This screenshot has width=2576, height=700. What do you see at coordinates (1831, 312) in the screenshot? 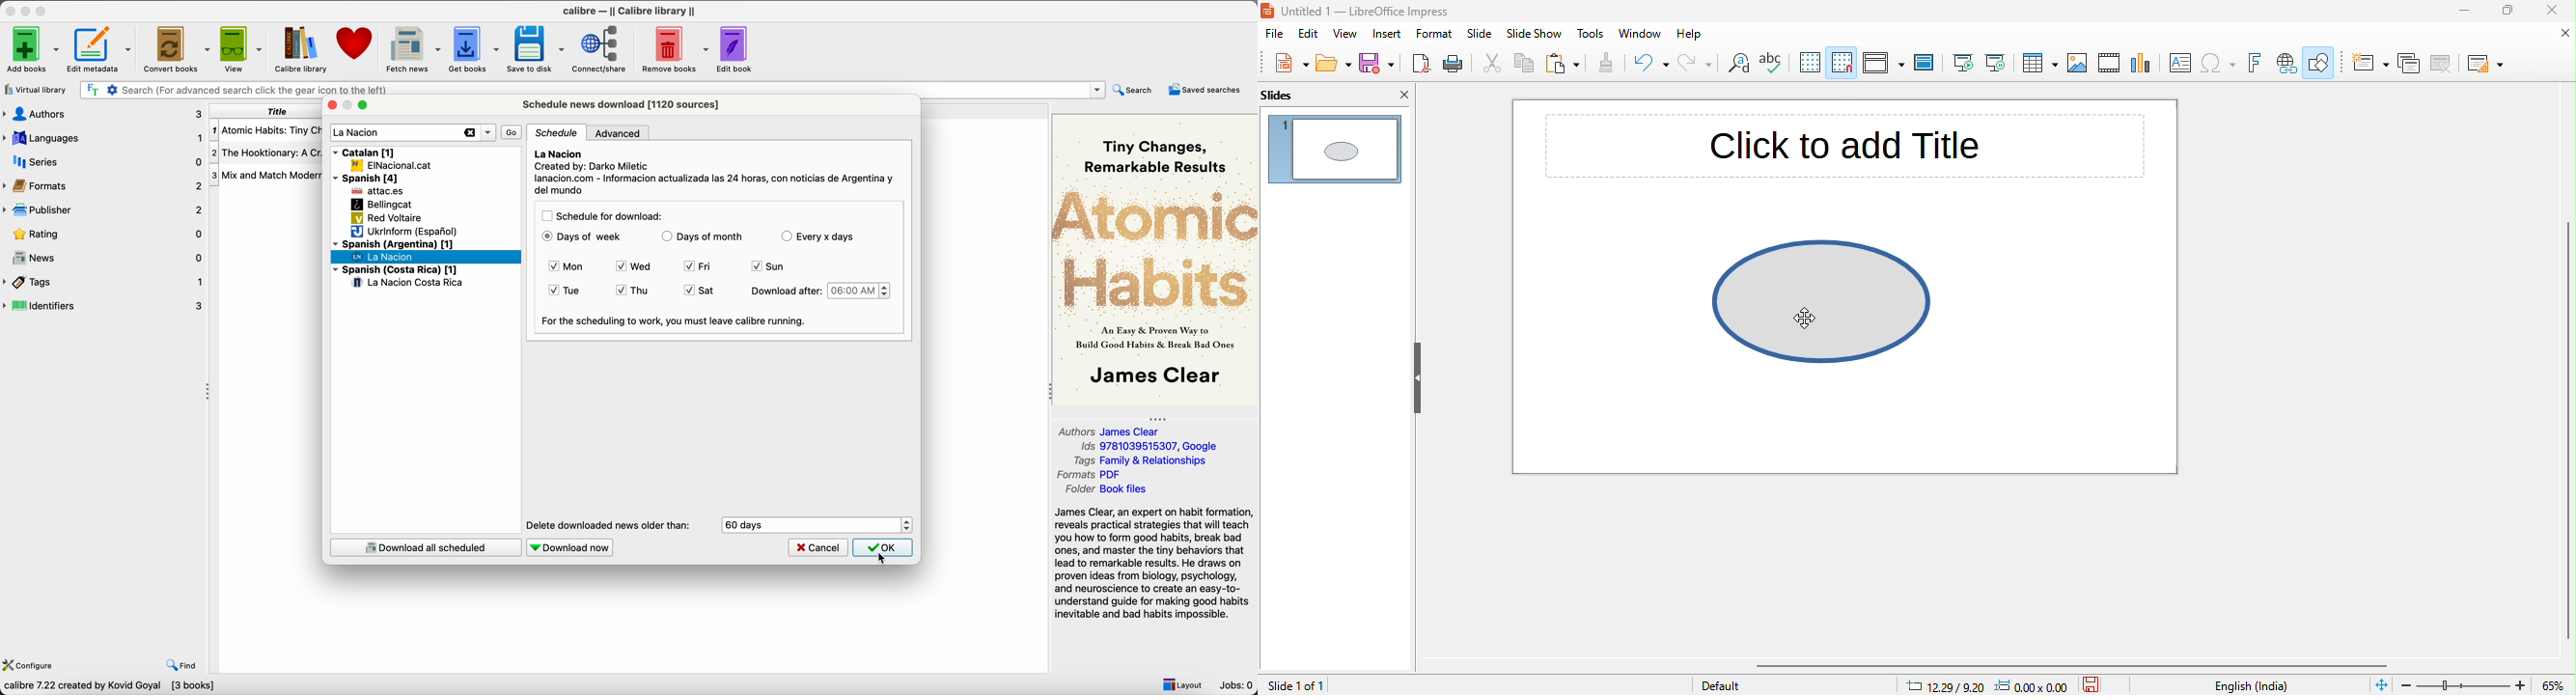
I see `shape` at bounding box center [1831, 312].